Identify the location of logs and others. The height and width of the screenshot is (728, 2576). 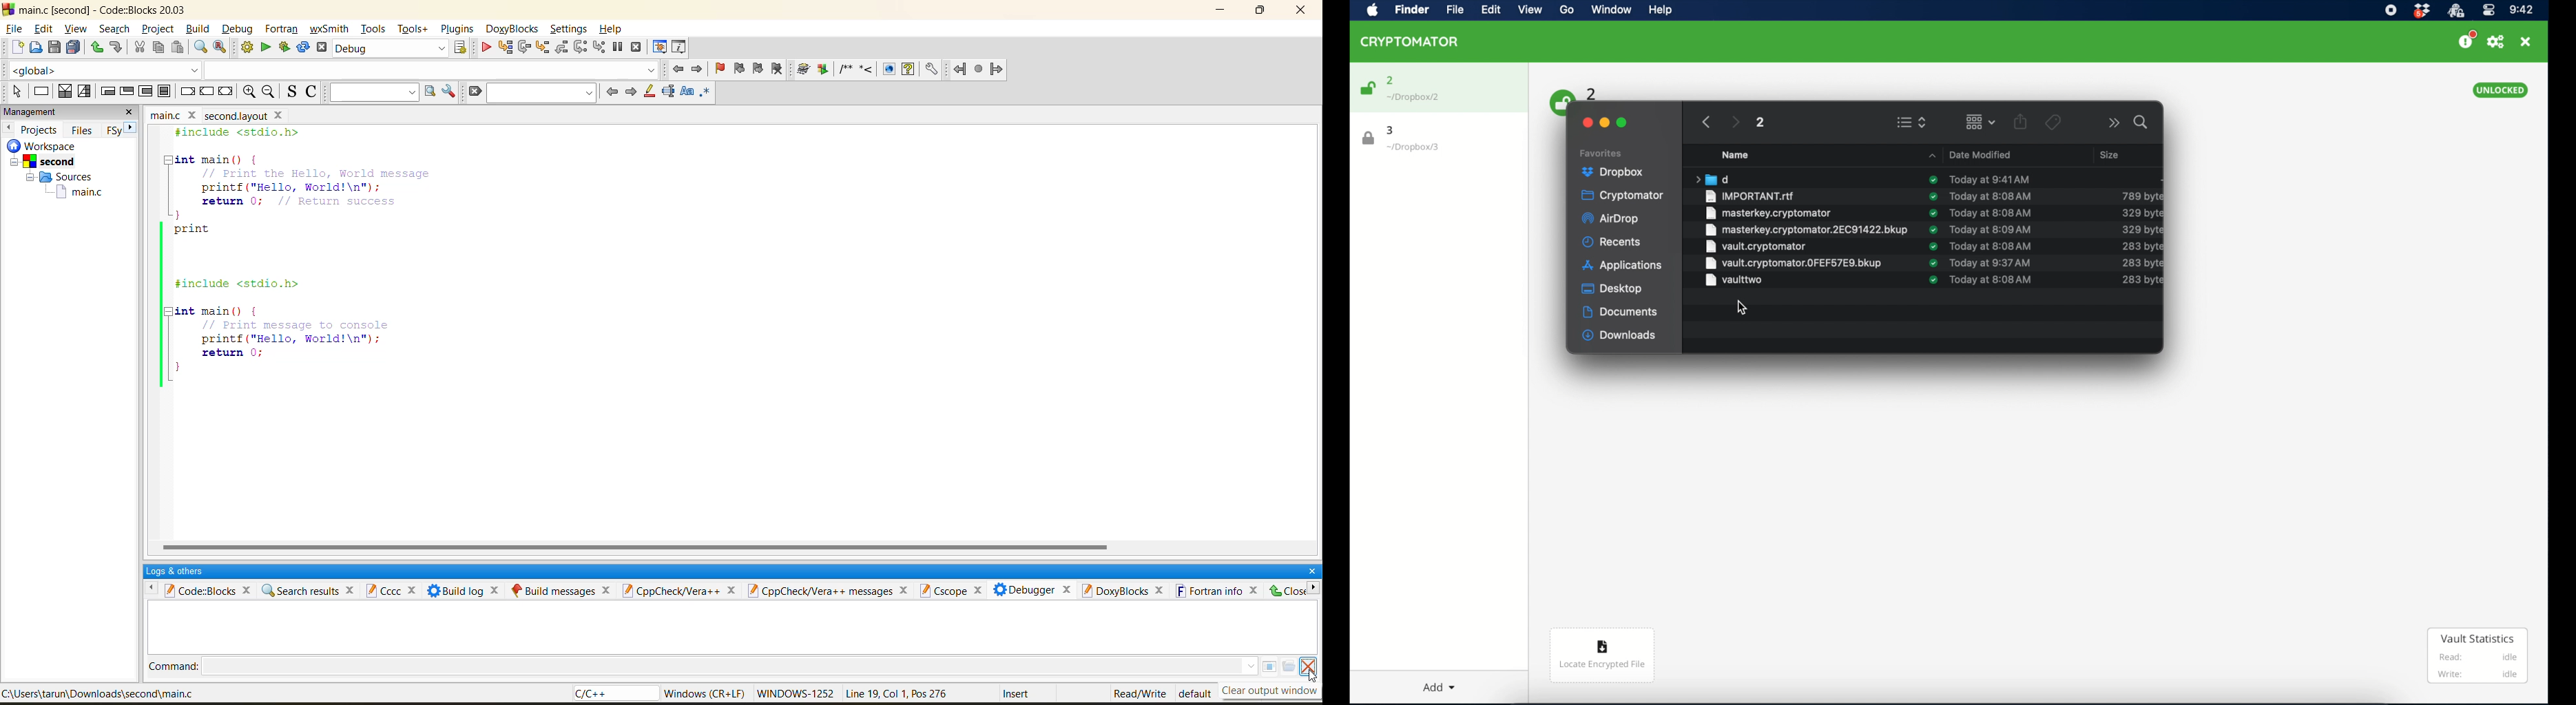
(180, 572).